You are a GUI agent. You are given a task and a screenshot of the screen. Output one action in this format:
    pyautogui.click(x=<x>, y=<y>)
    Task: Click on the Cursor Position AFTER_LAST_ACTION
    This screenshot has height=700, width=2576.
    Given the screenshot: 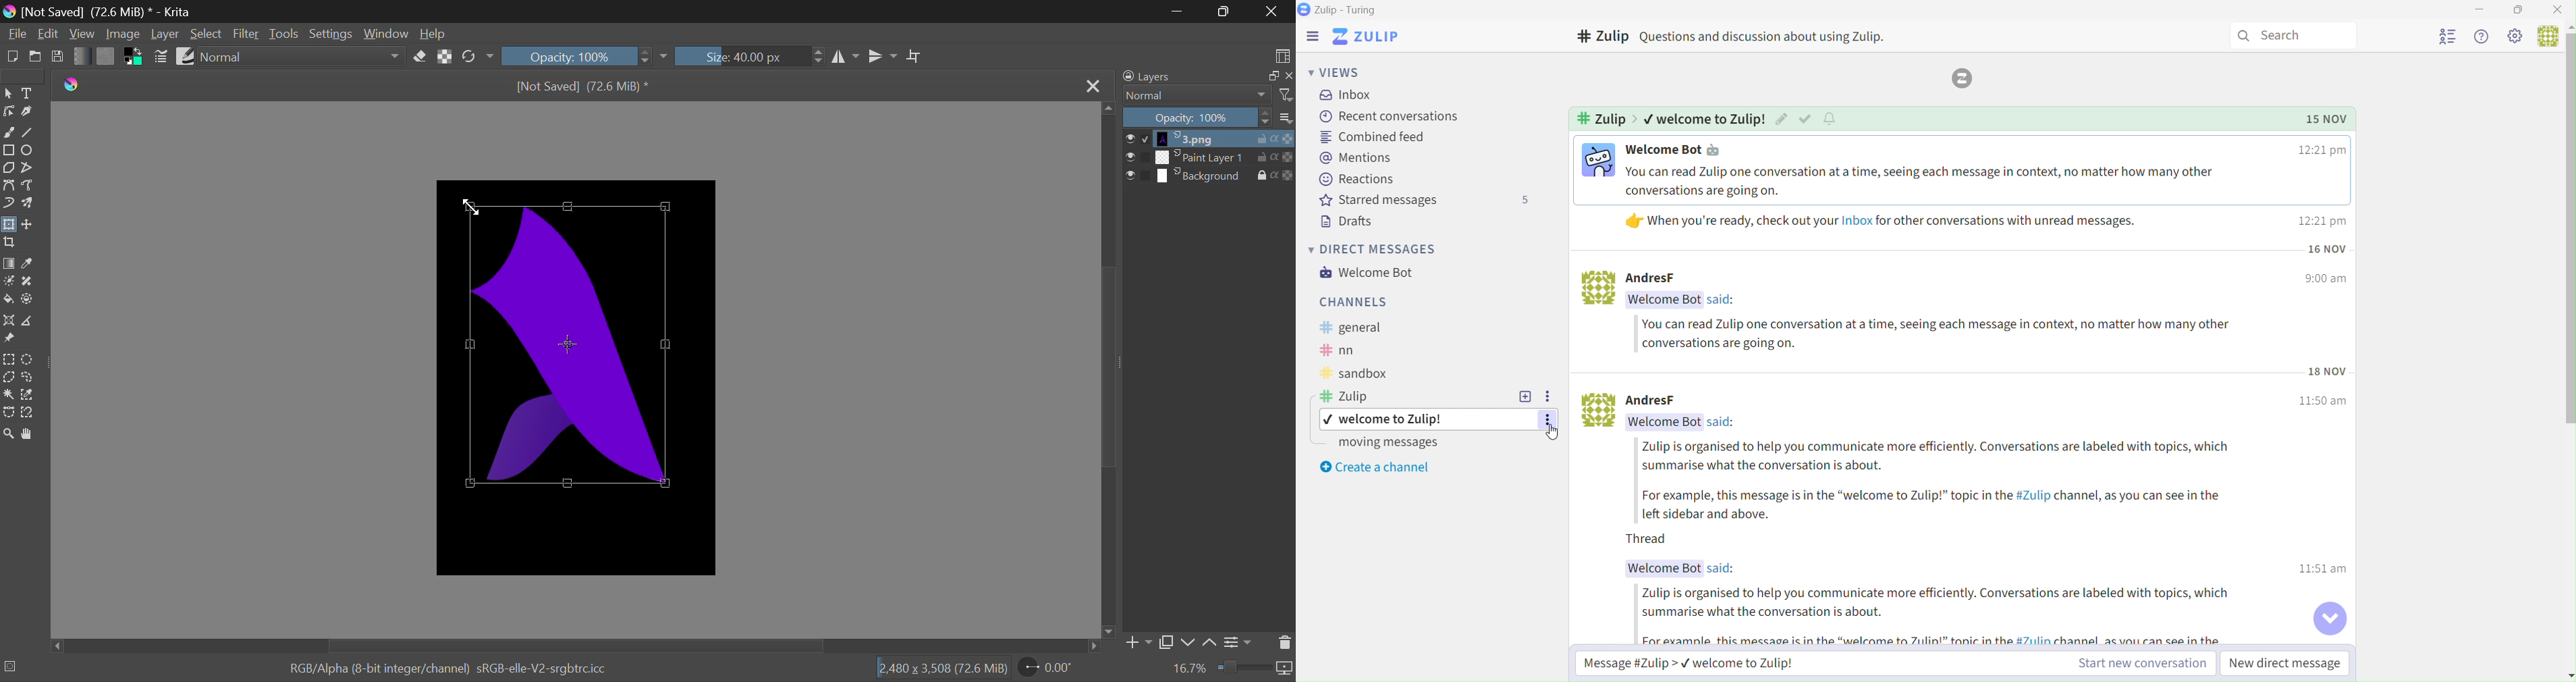 What is the action you would take?
    pyautogui.click(x=470, y=211)
    